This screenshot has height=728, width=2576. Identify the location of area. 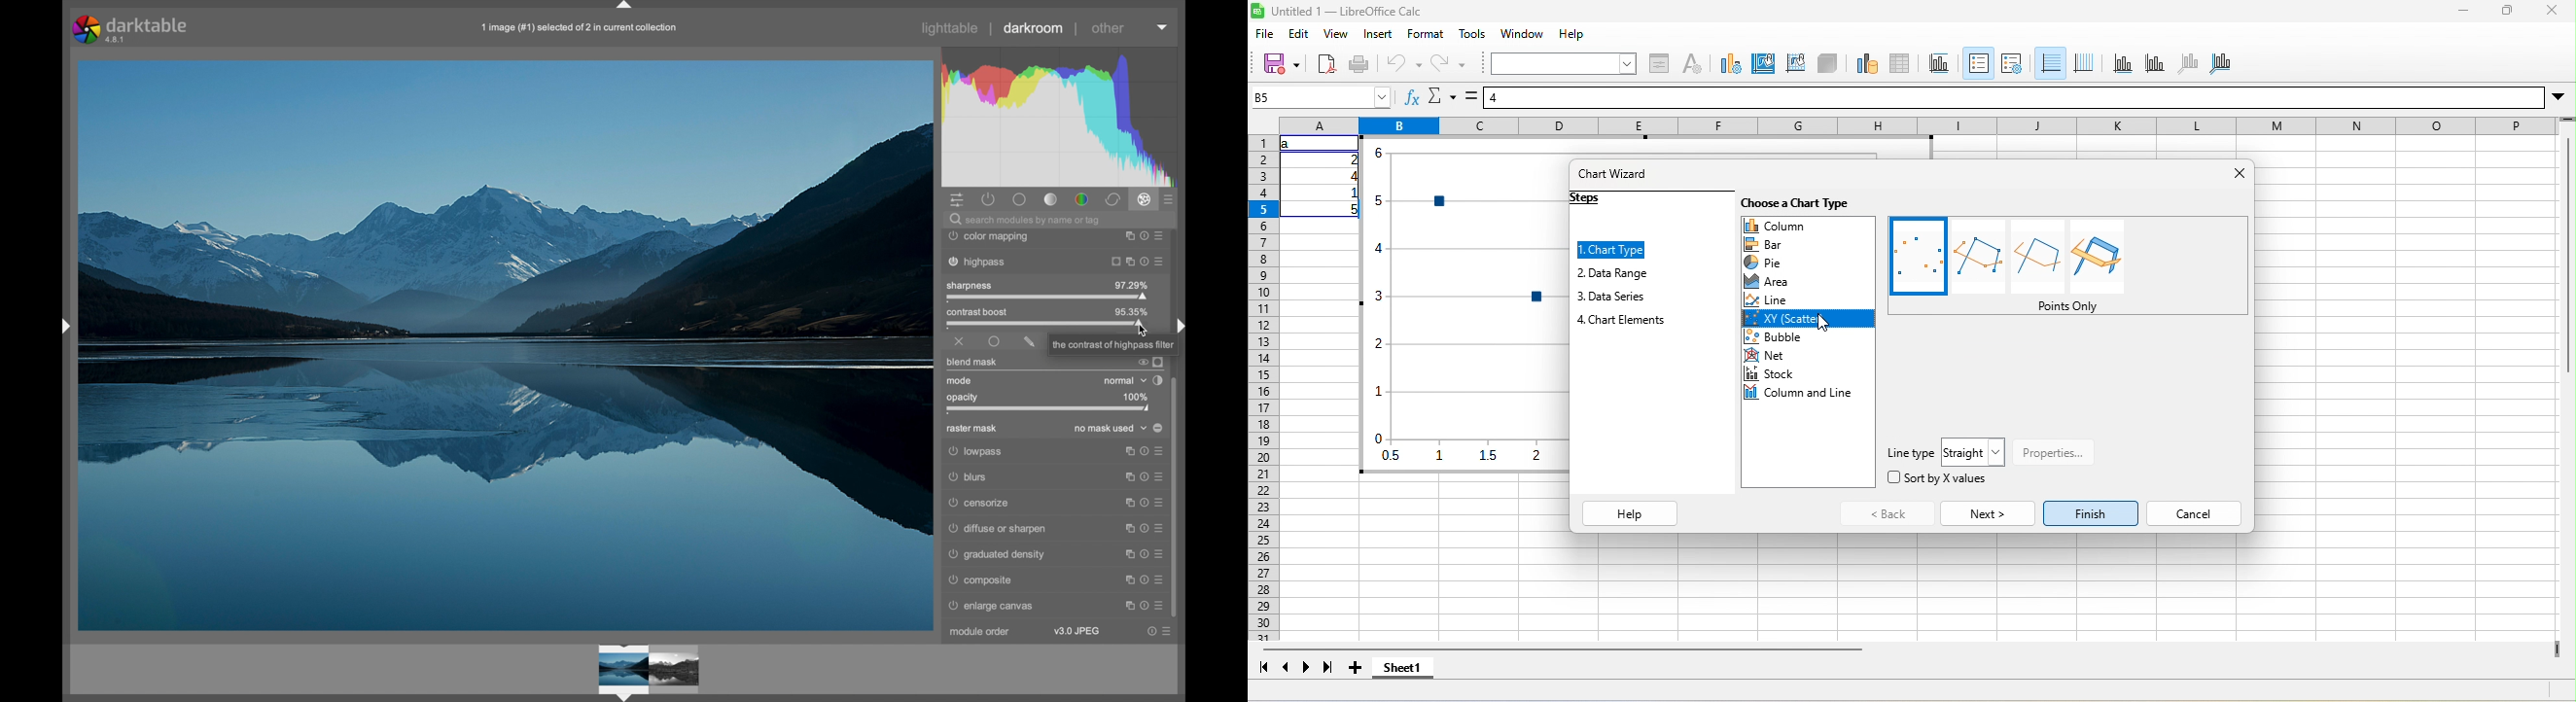
(1808, 281).